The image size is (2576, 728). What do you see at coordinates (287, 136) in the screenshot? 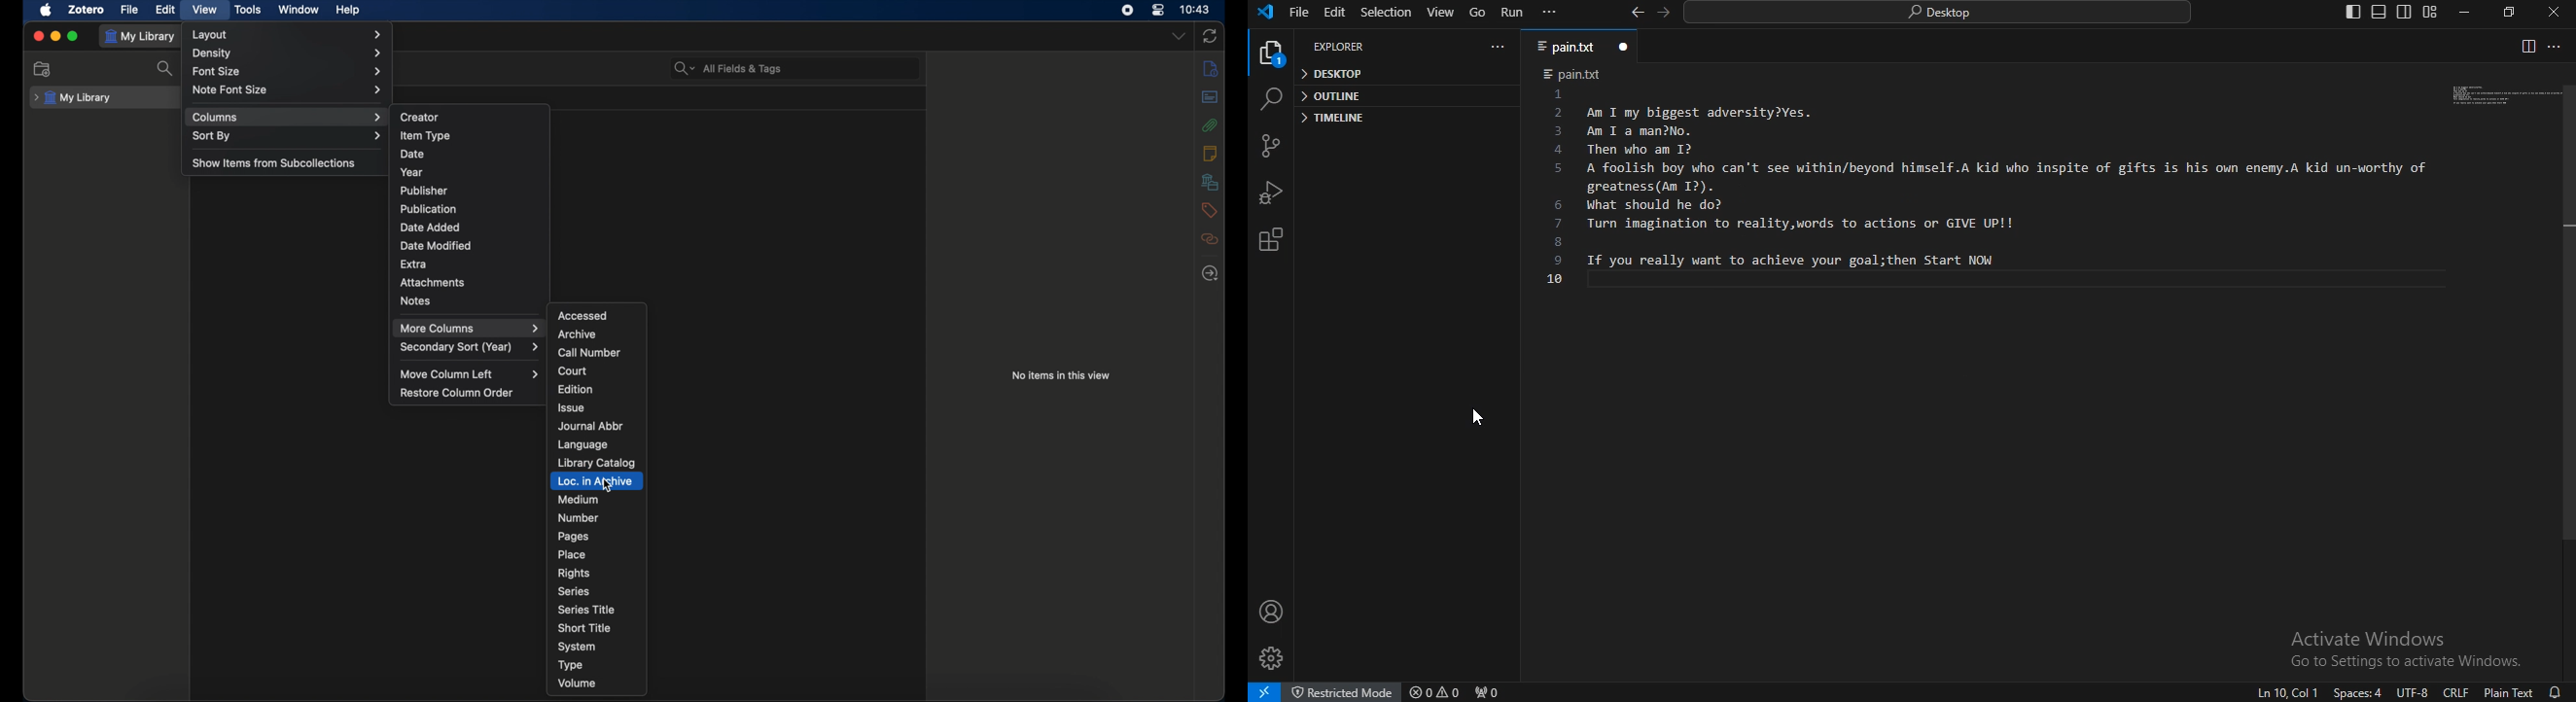
I see `sort by` at bounding box center [287, 136].